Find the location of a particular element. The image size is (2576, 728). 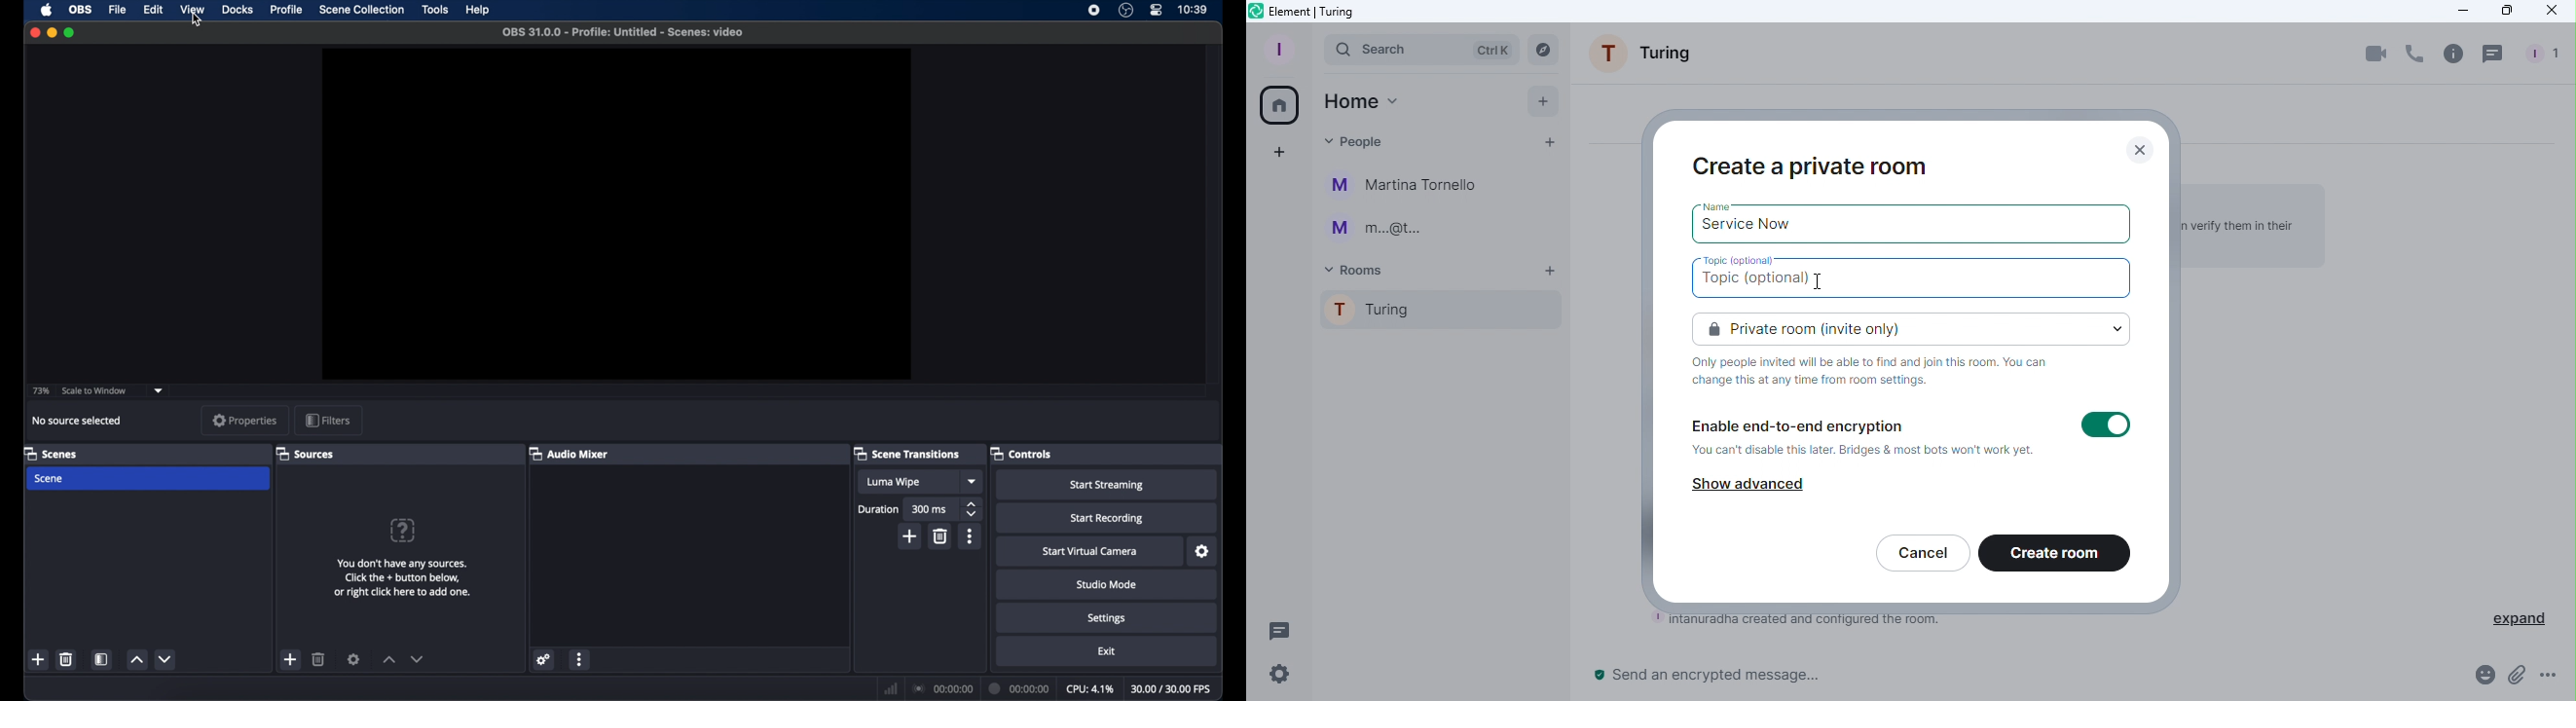

control center is located at coordinates (1156, 10).